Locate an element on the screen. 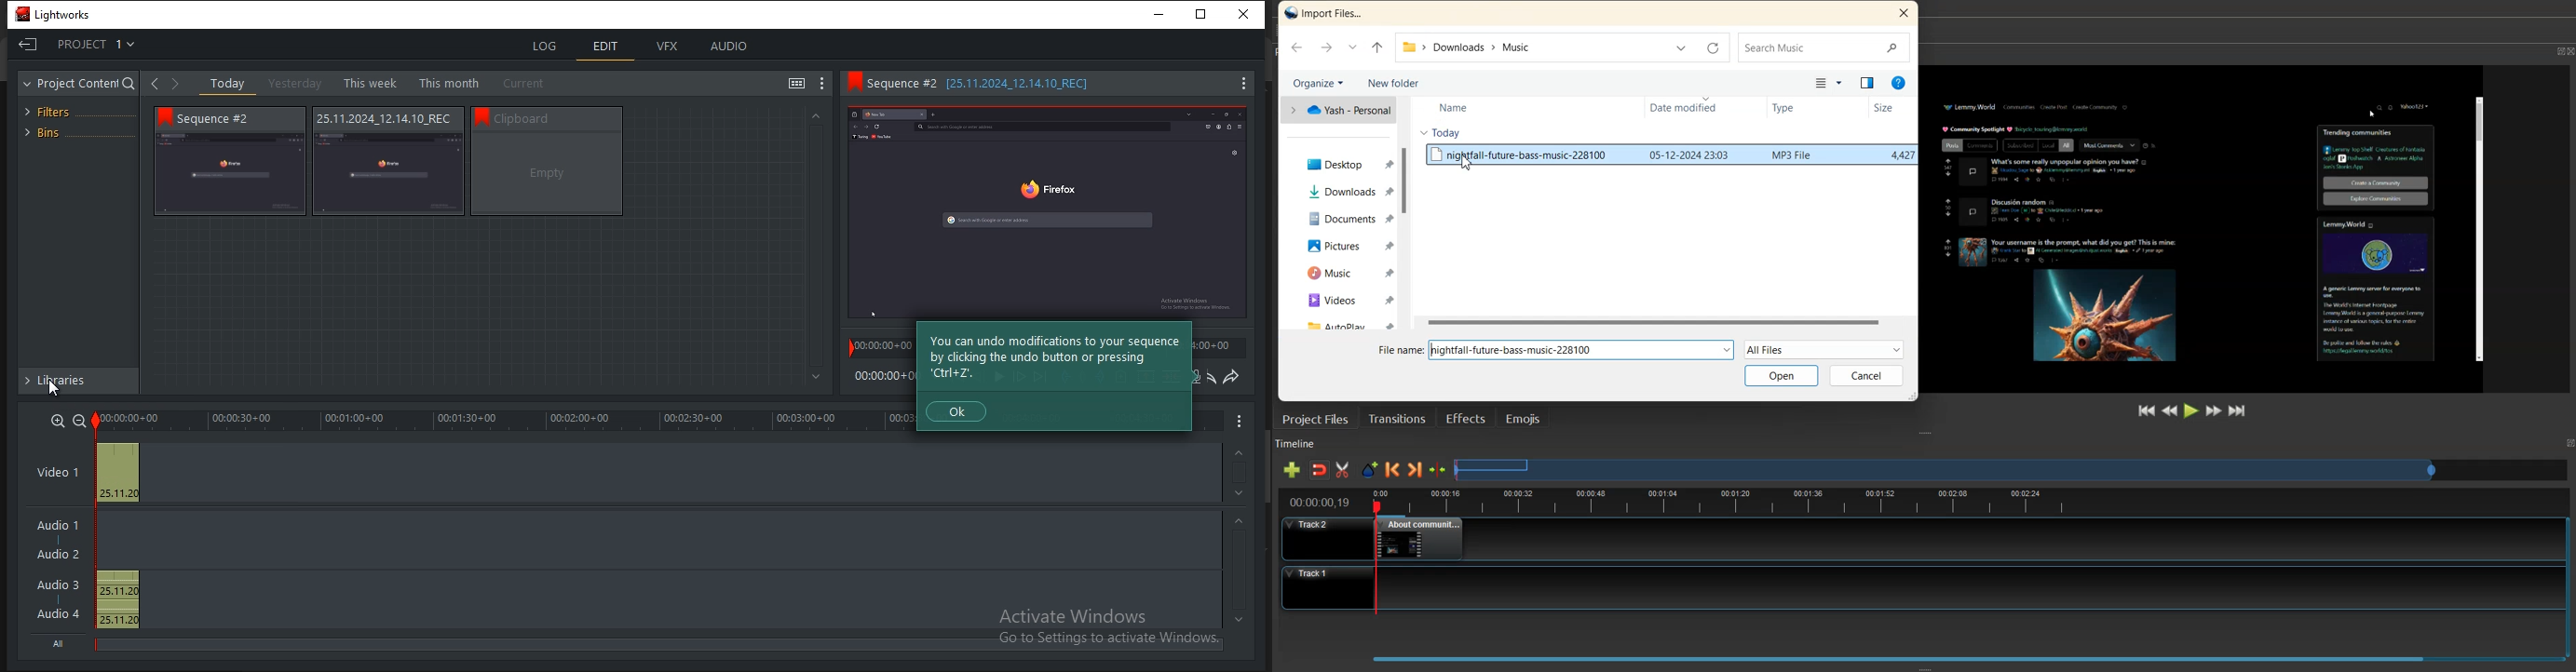 The height and width of the screenshot is (672, 2576). this week is located at coordinates (369, 82).